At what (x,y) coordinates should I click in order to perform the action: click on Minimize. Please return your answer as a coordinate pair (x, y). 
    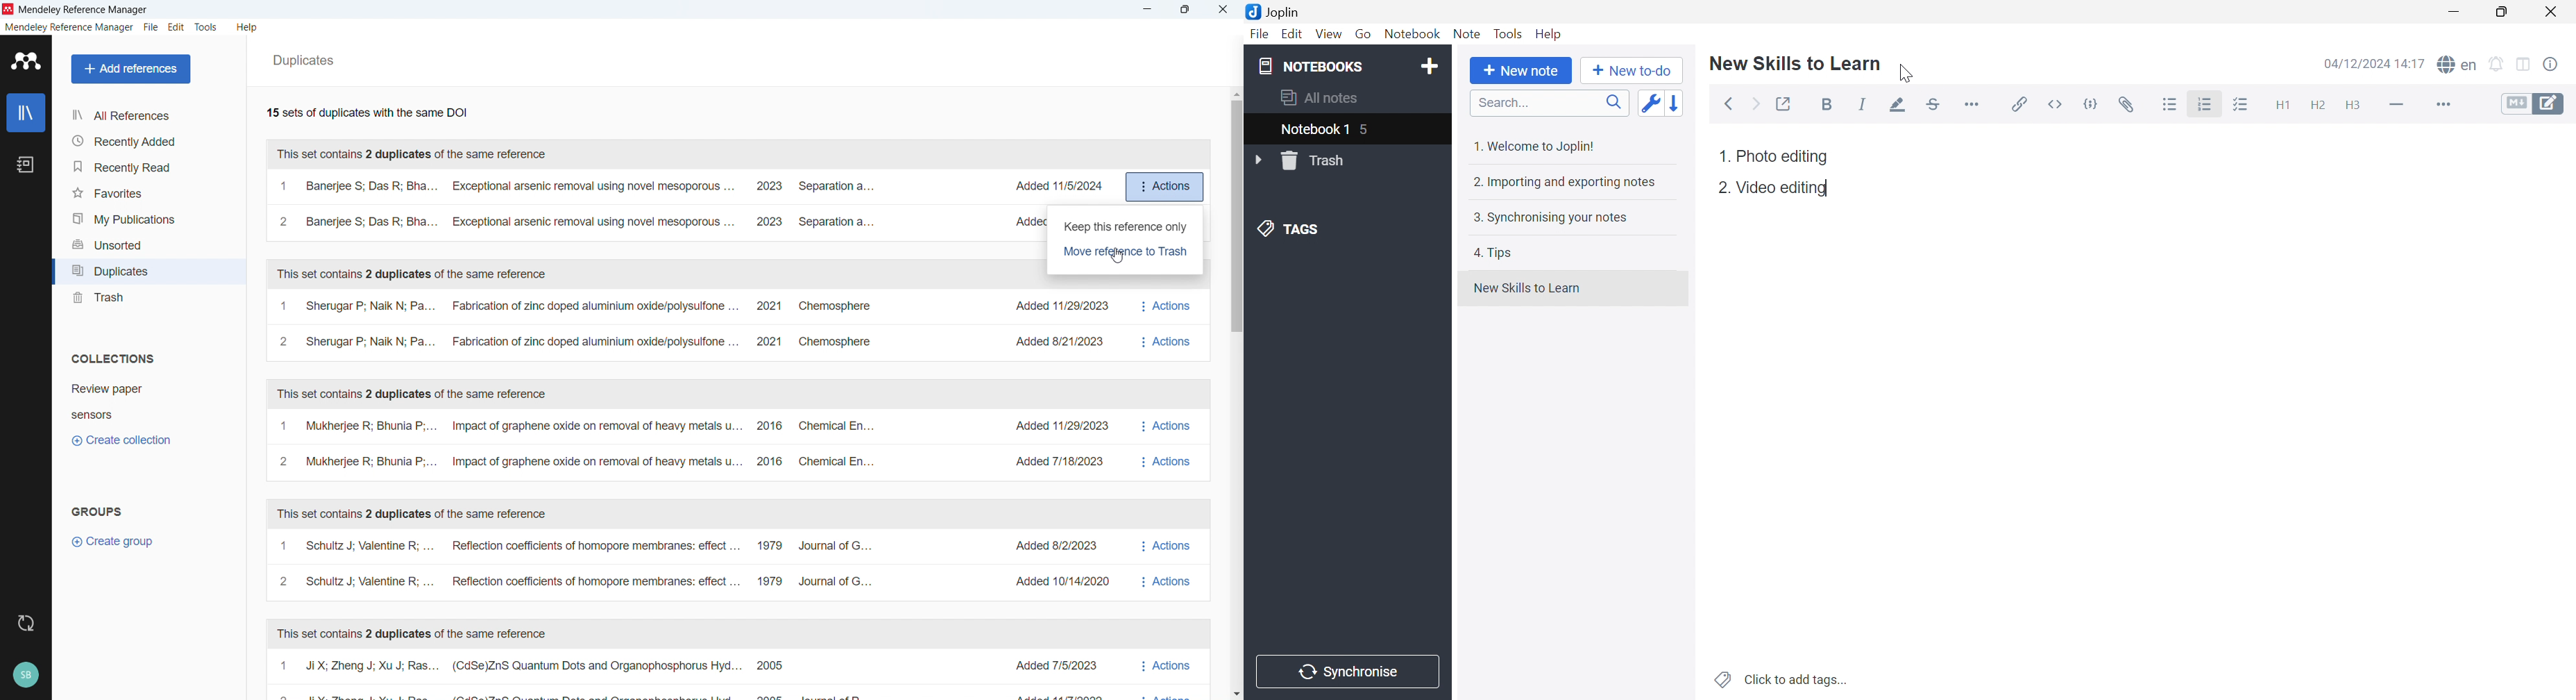
    Looking at the image, I should click on (2458, 12).